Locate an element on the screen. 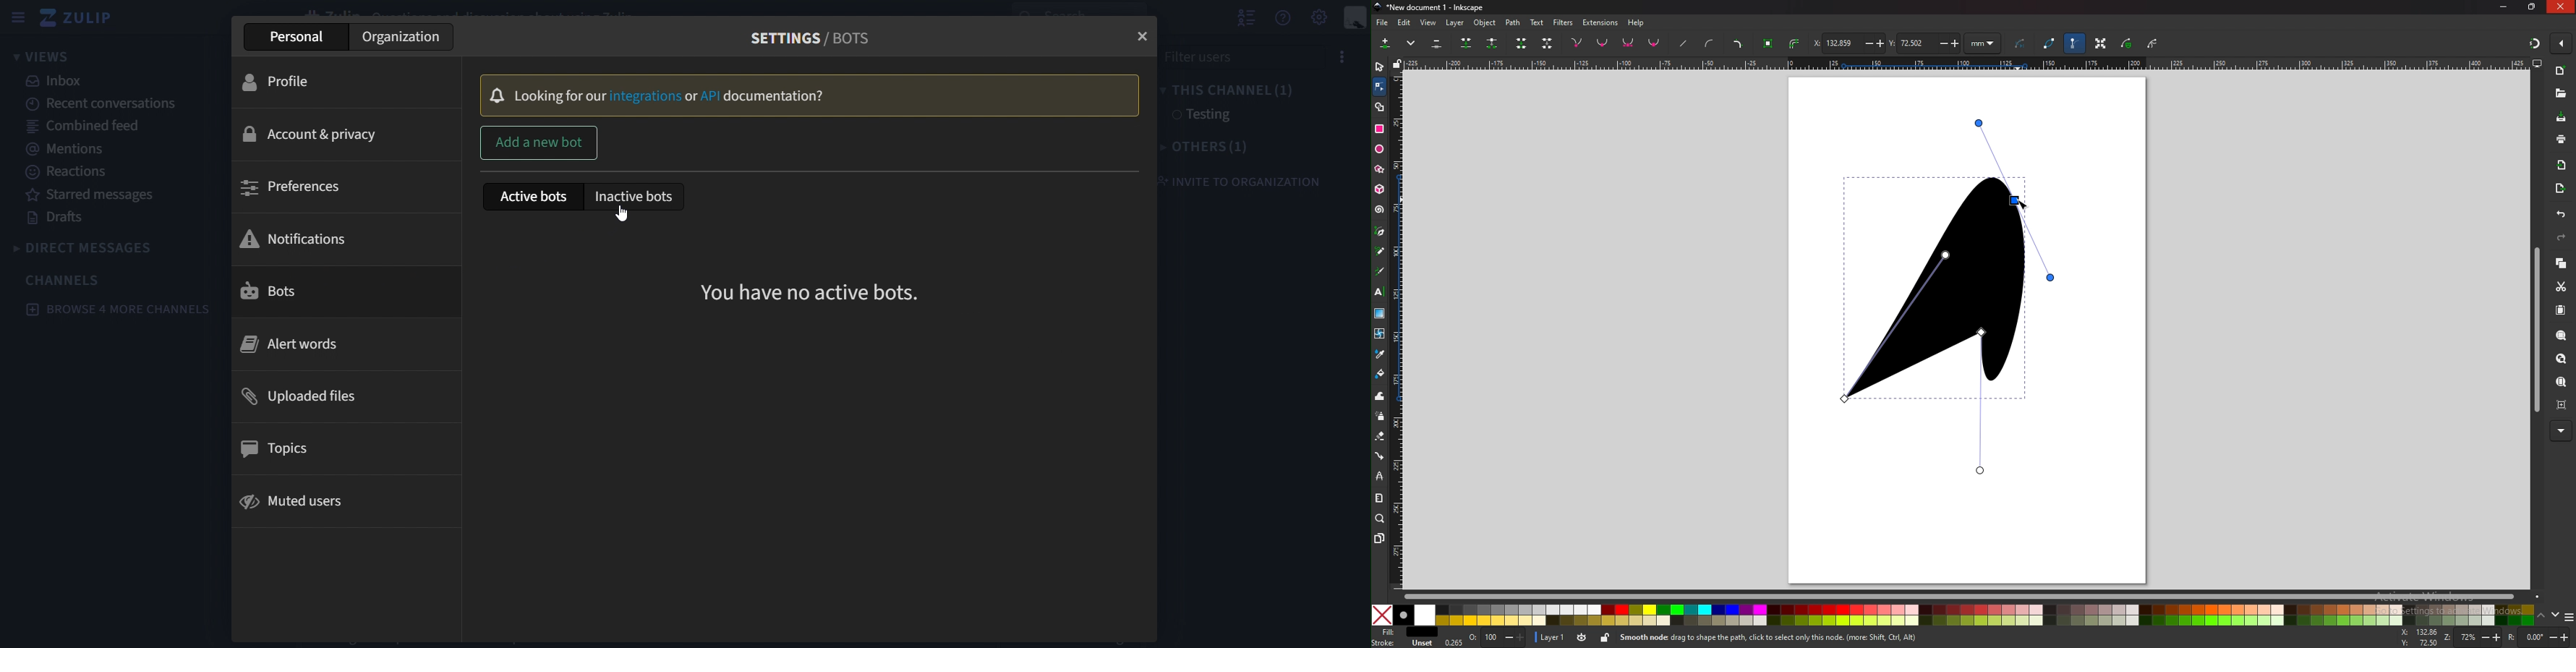 This screenshot has height=672, width=2576. dropper is located at coordinates (1379, 354).